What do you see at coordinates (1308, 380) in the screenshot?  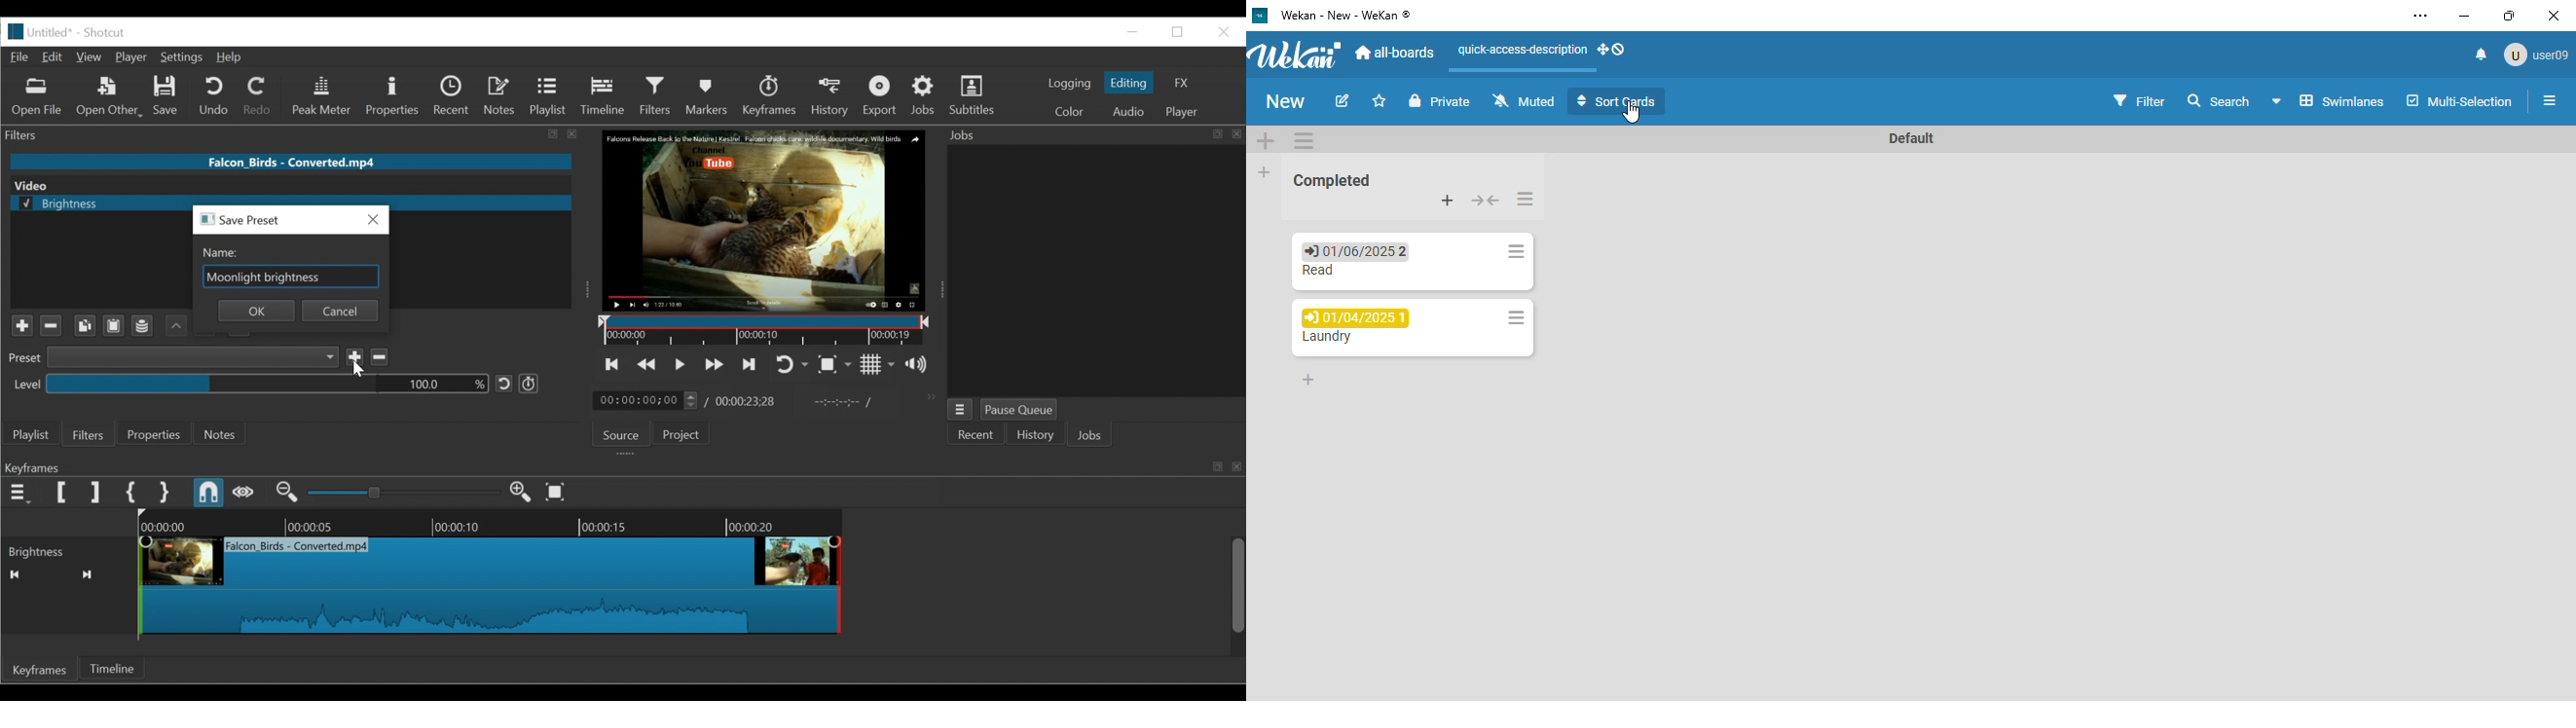 I see `add card to bottom of list` at bounding box center [1308, 380].